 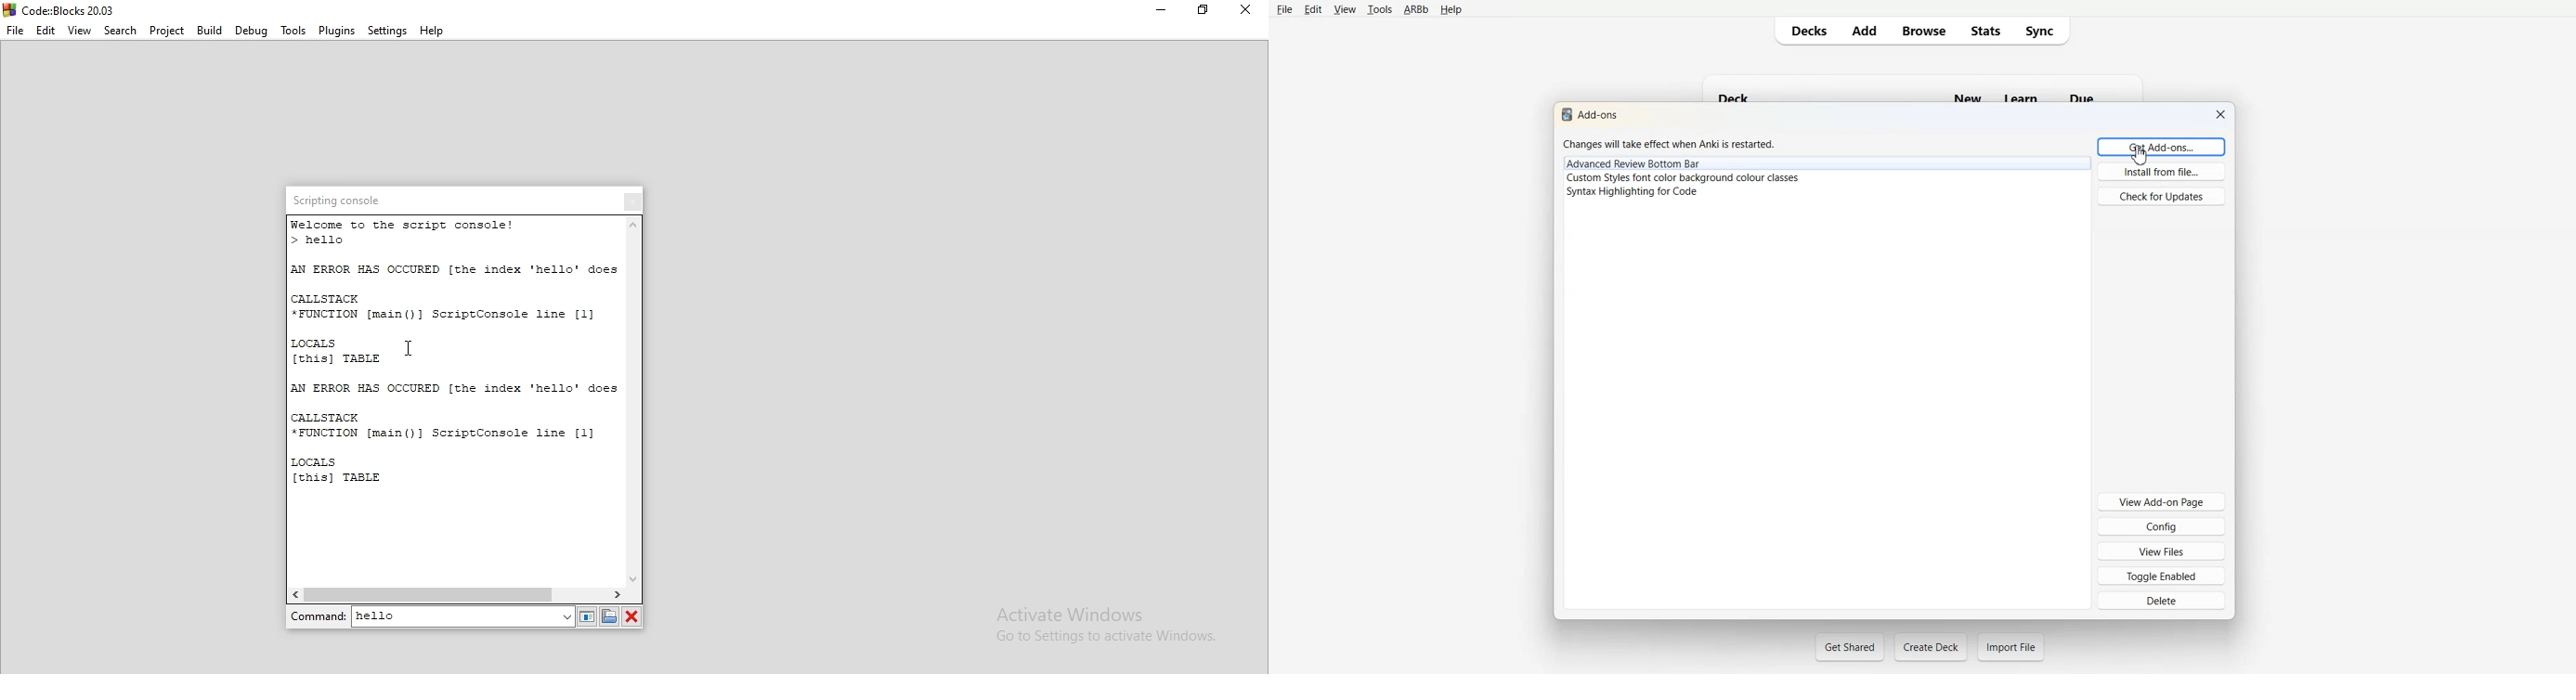 What do you see at coordinates (46, 31) in the screenshot?
I see `Edit ` at bounding box center [46, 31].